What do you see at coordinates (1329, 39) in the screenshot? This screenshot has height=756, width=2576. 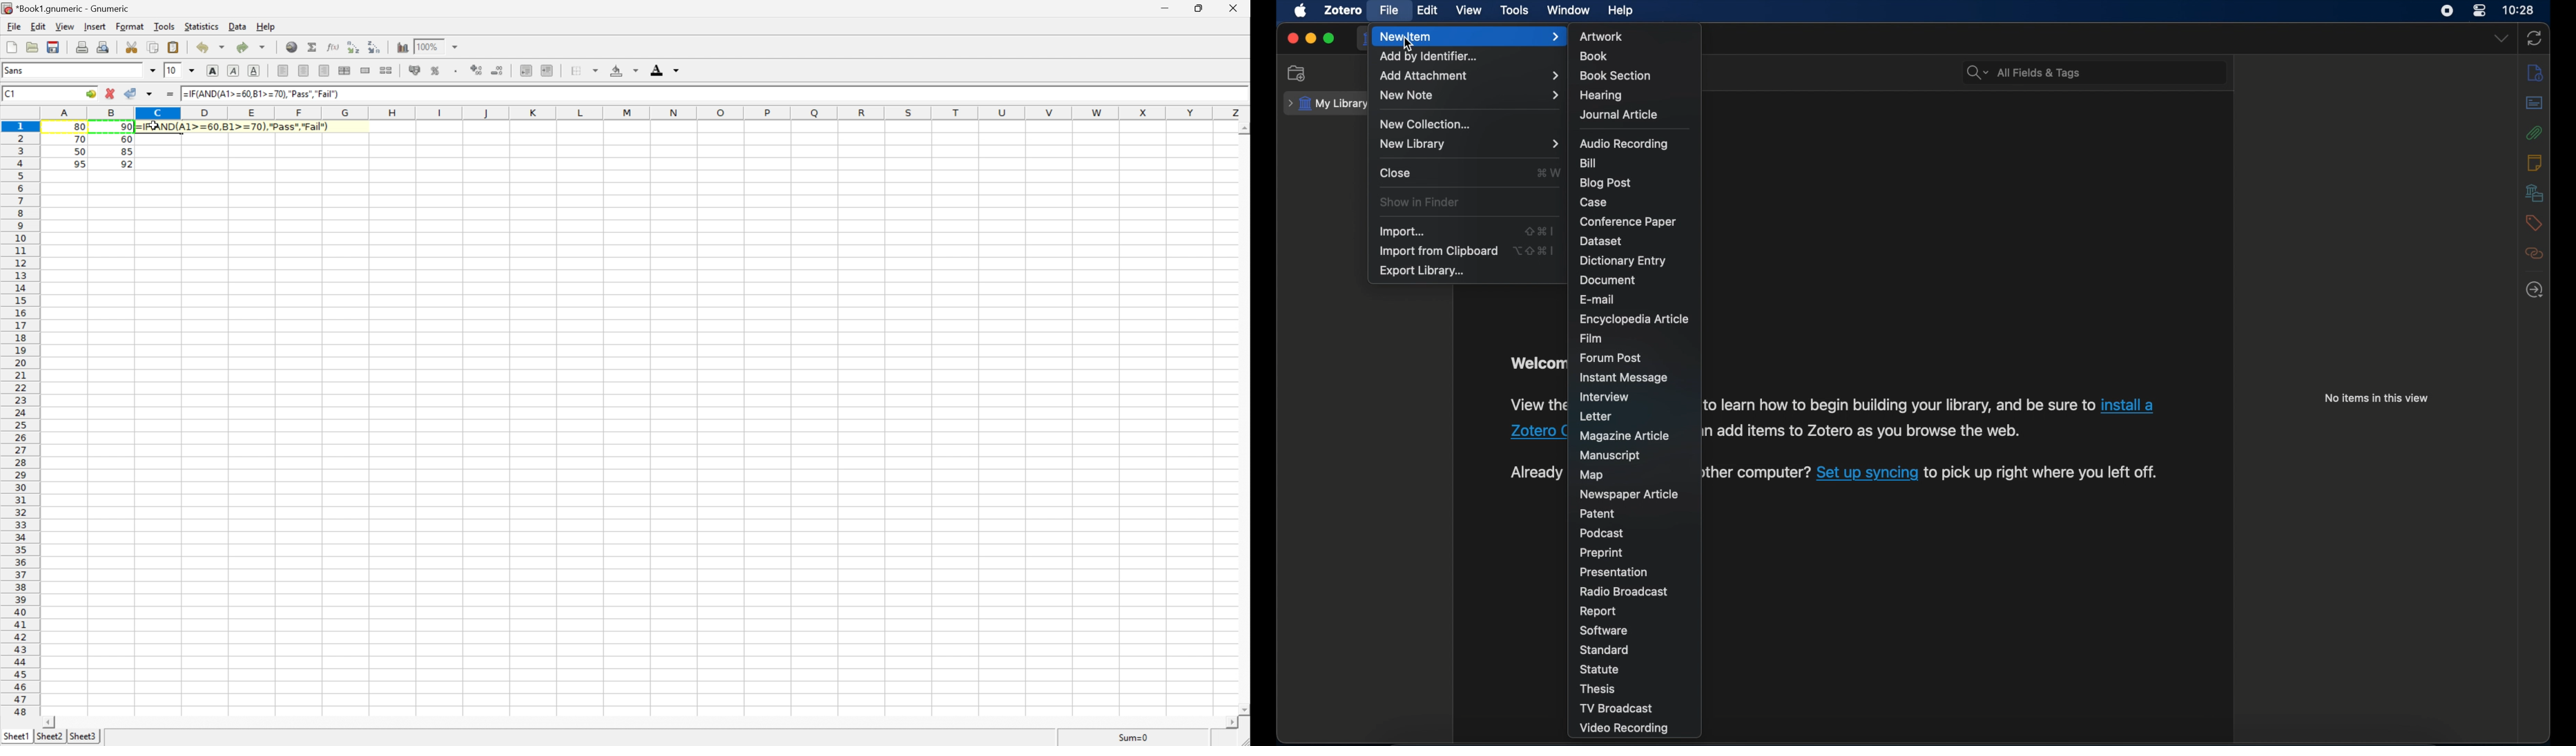 I see `maximize` at bounding box center [1329, 39].